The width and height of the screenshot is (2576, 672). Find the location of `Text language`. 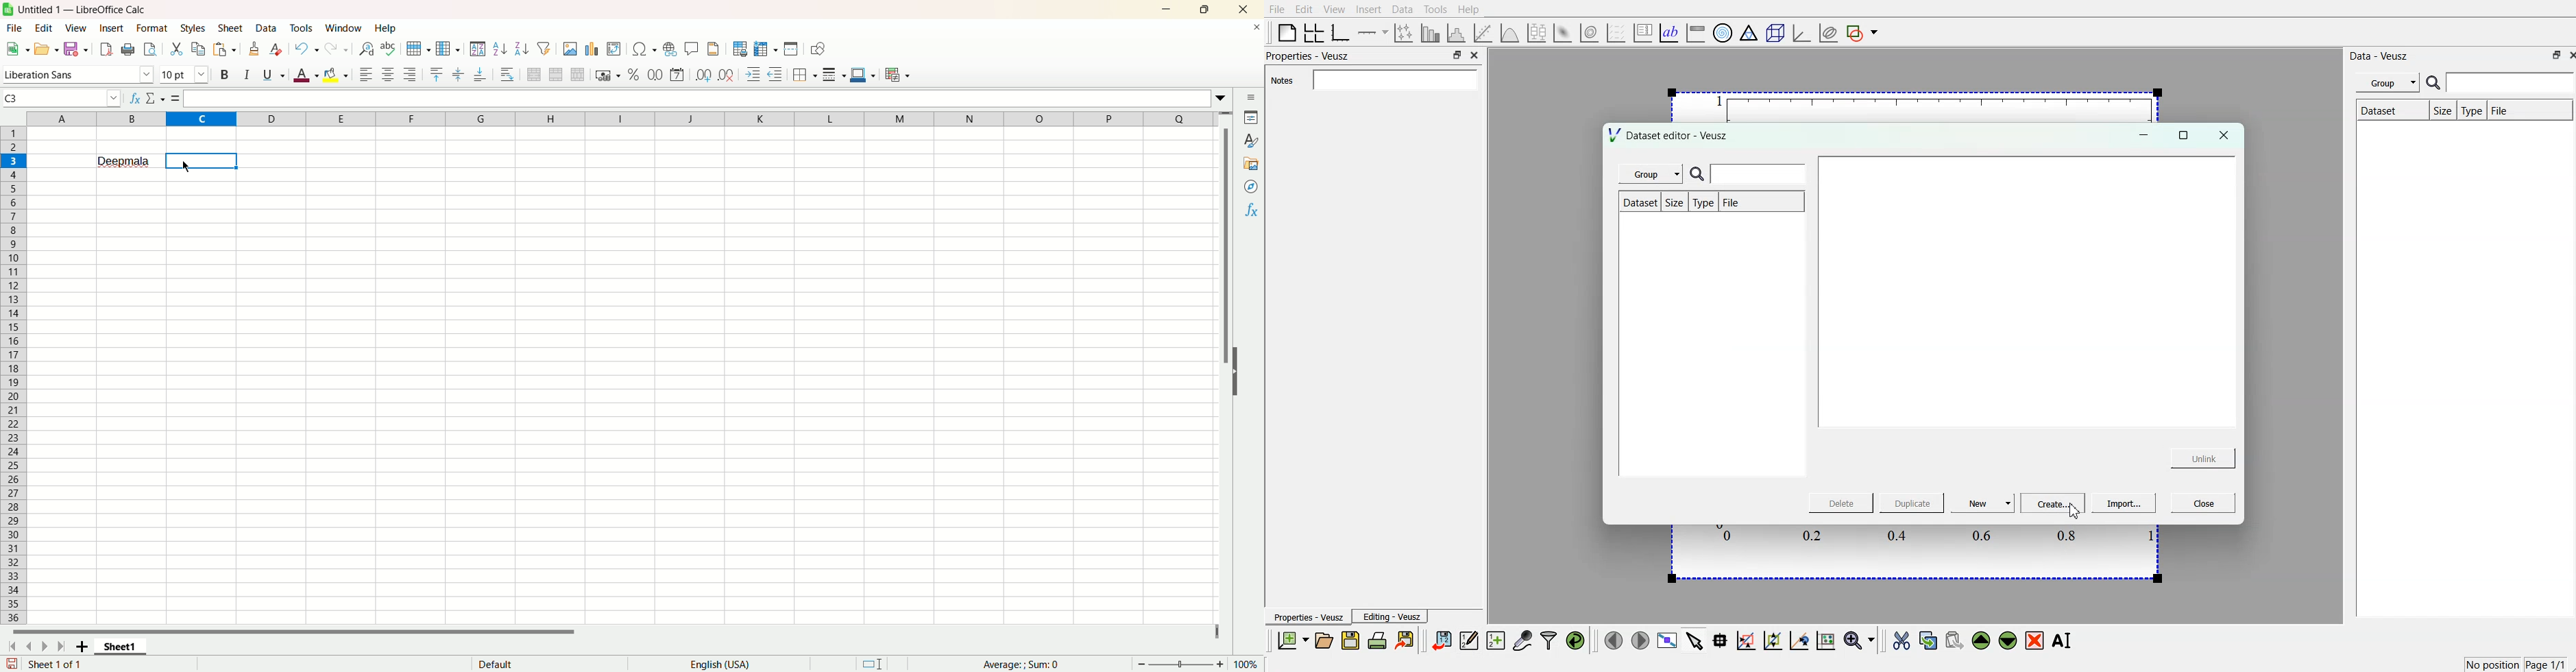

Text language is located at coordinates (720, 664).